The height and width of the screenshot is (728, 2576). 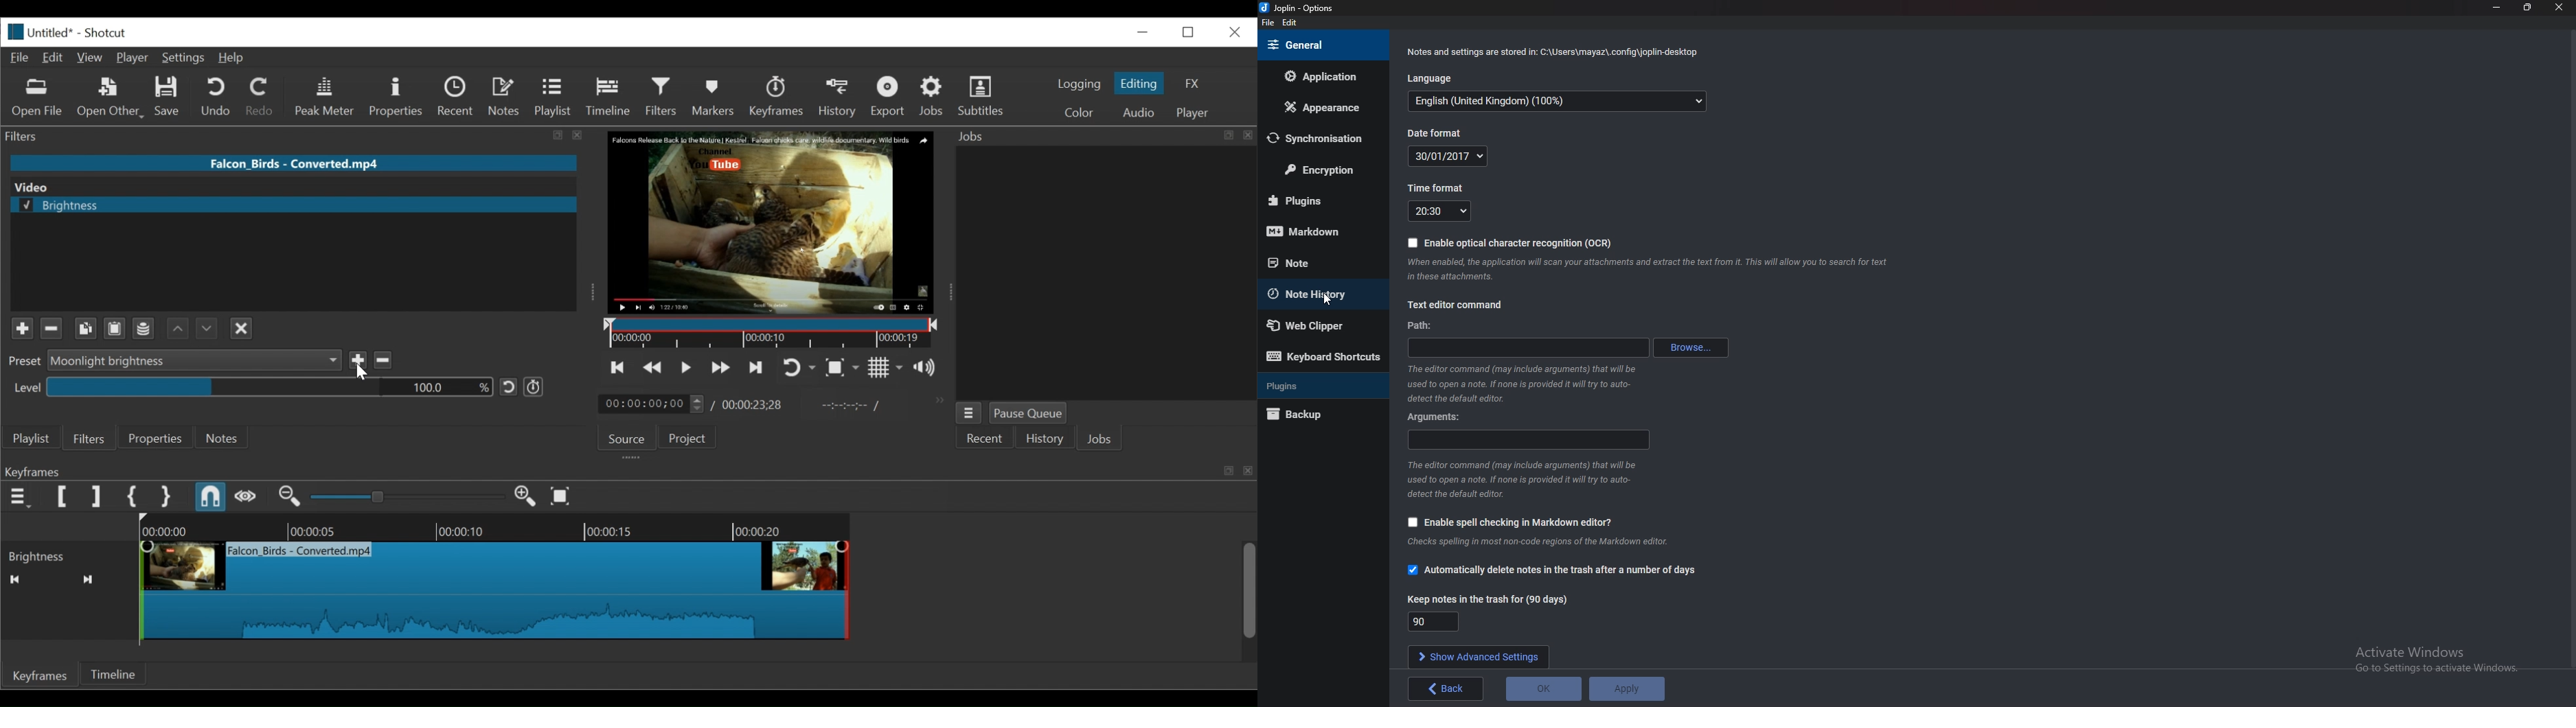 I want to click on Clipboard, so click(x=113, y=329).